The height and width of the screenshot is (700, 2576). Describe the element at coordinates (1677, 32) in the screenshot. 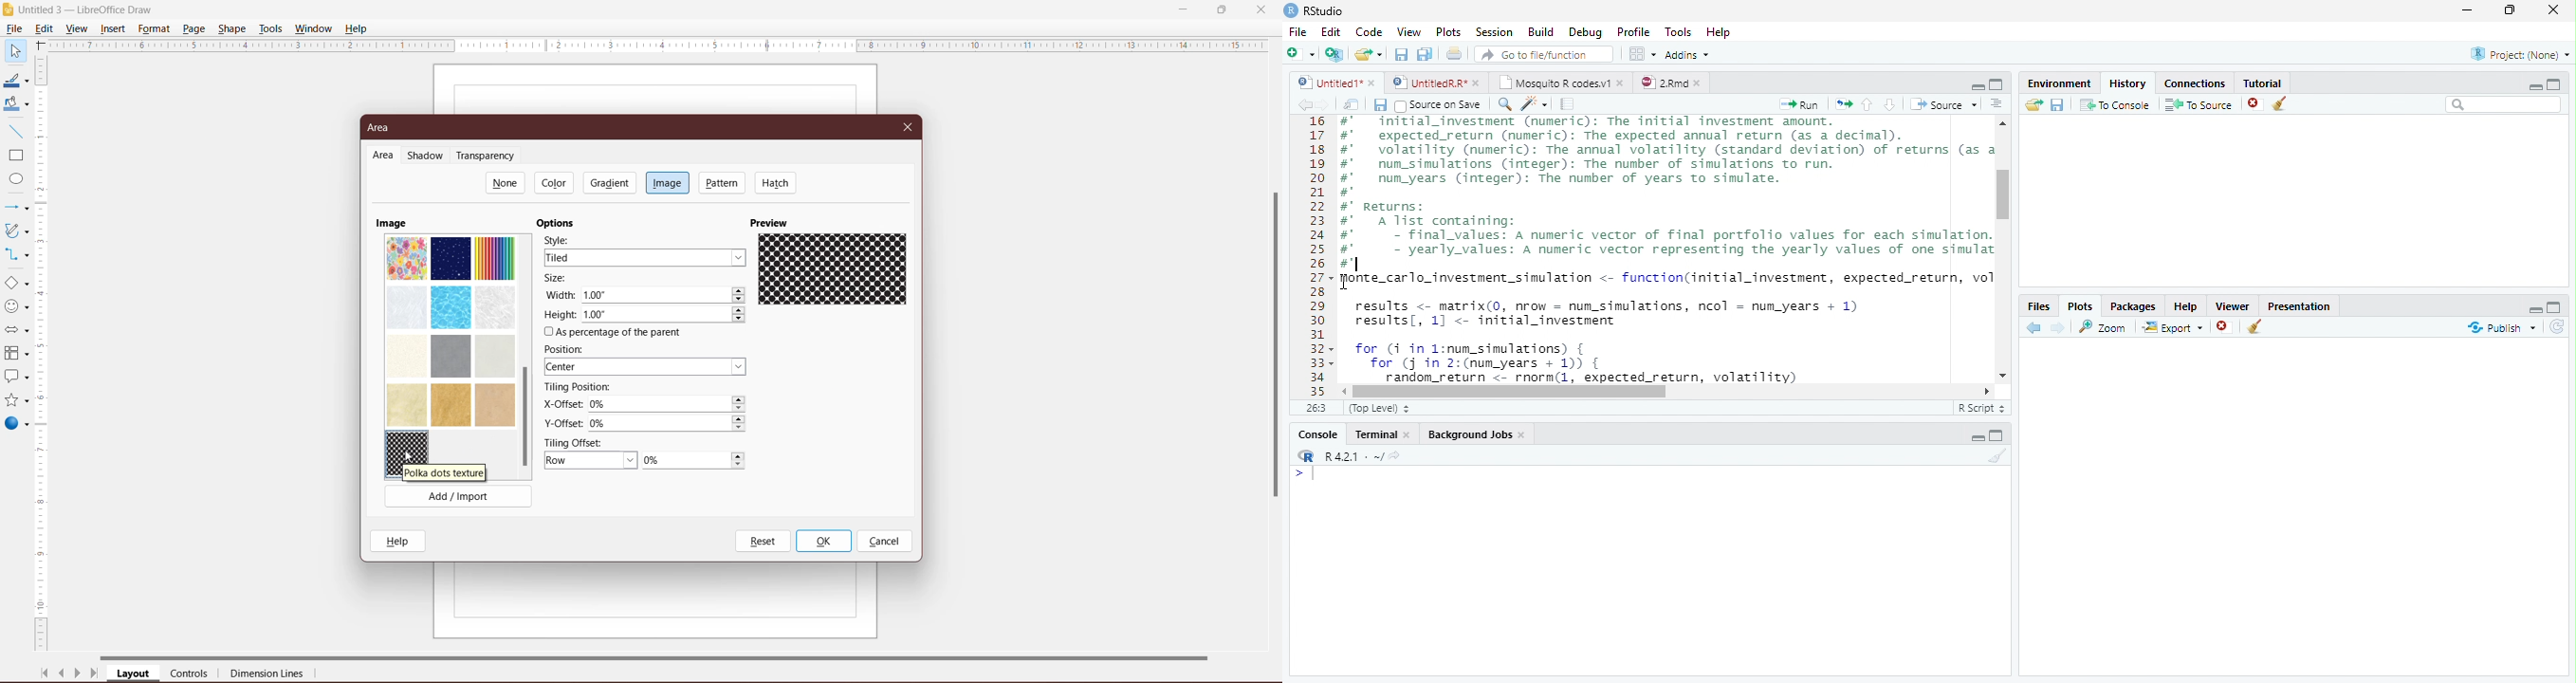

I see `Tools` at that location.